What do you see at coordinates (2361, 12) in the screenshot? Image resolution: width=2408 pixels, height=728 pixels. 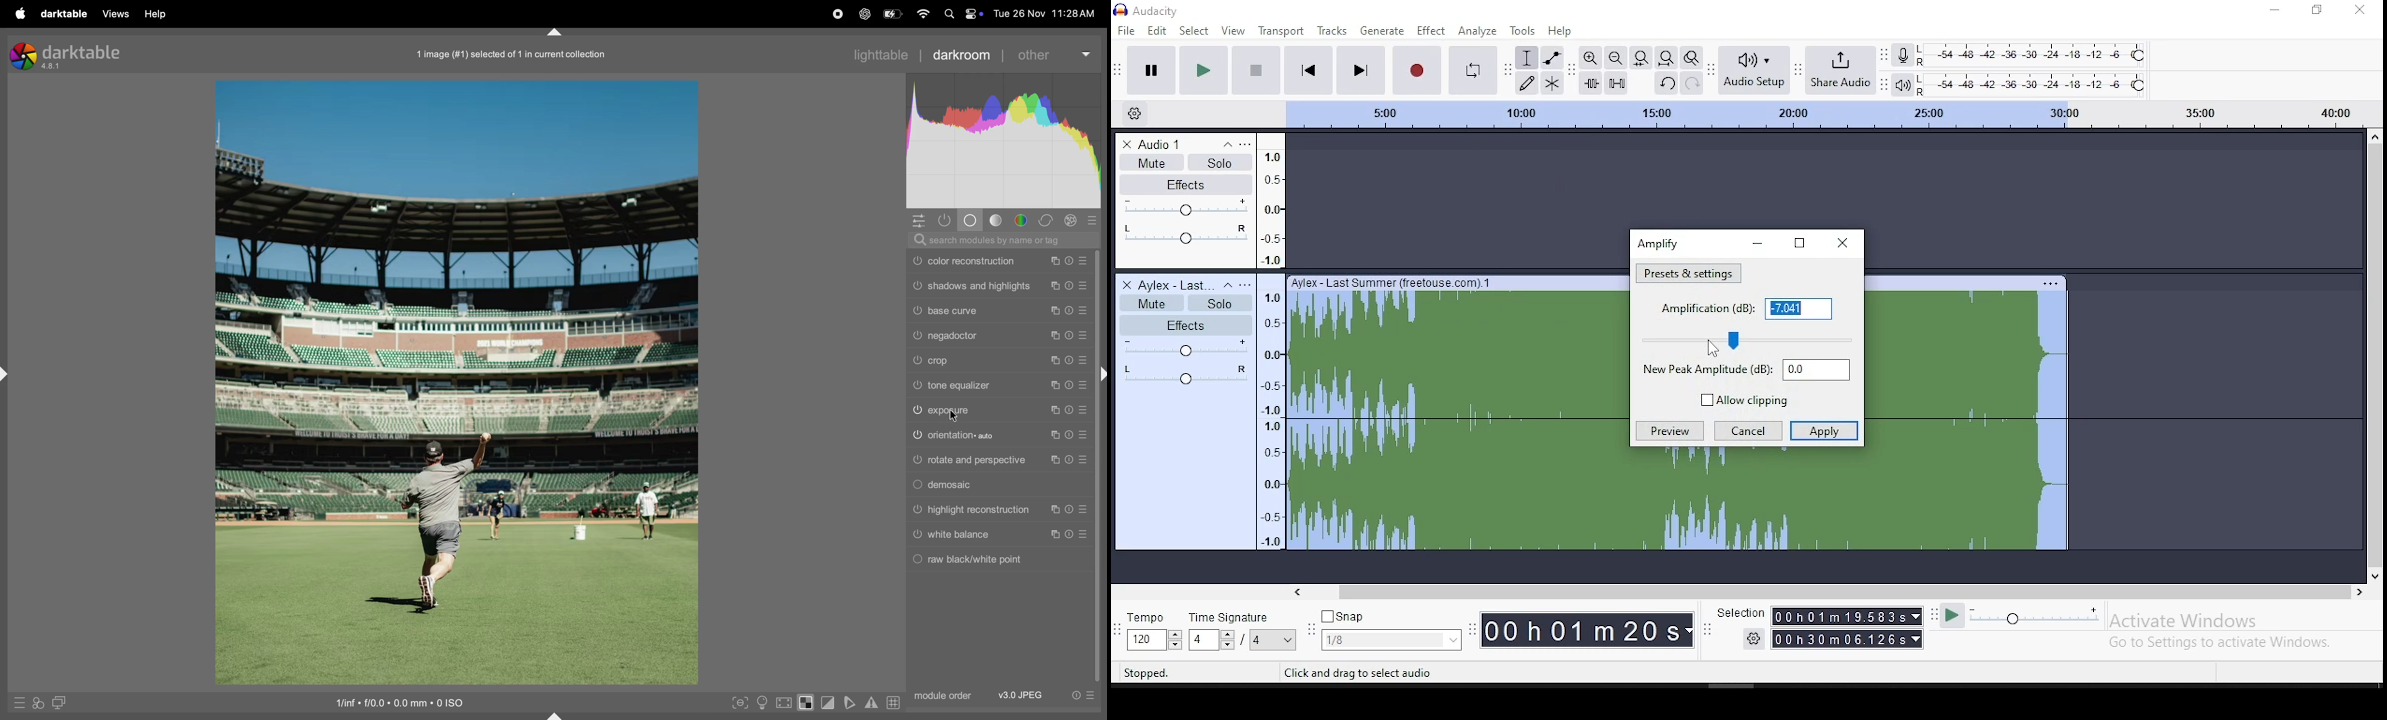 I see `close window` at bounding box center [2361, 12].